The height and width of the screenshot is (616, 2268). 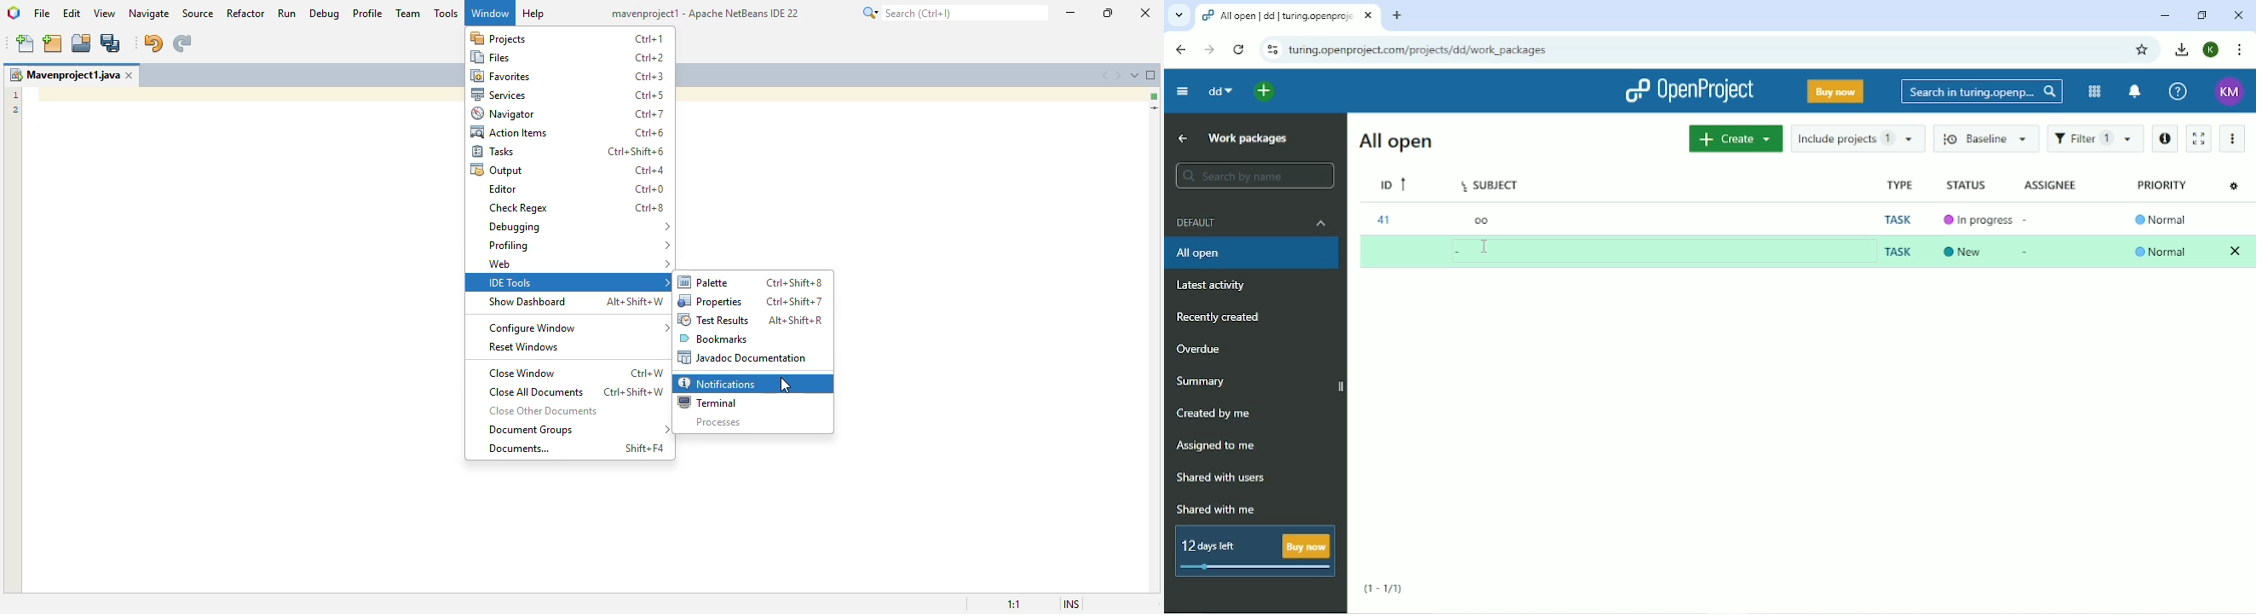 I want to click on Downloads, so click(x=2182, y=50).